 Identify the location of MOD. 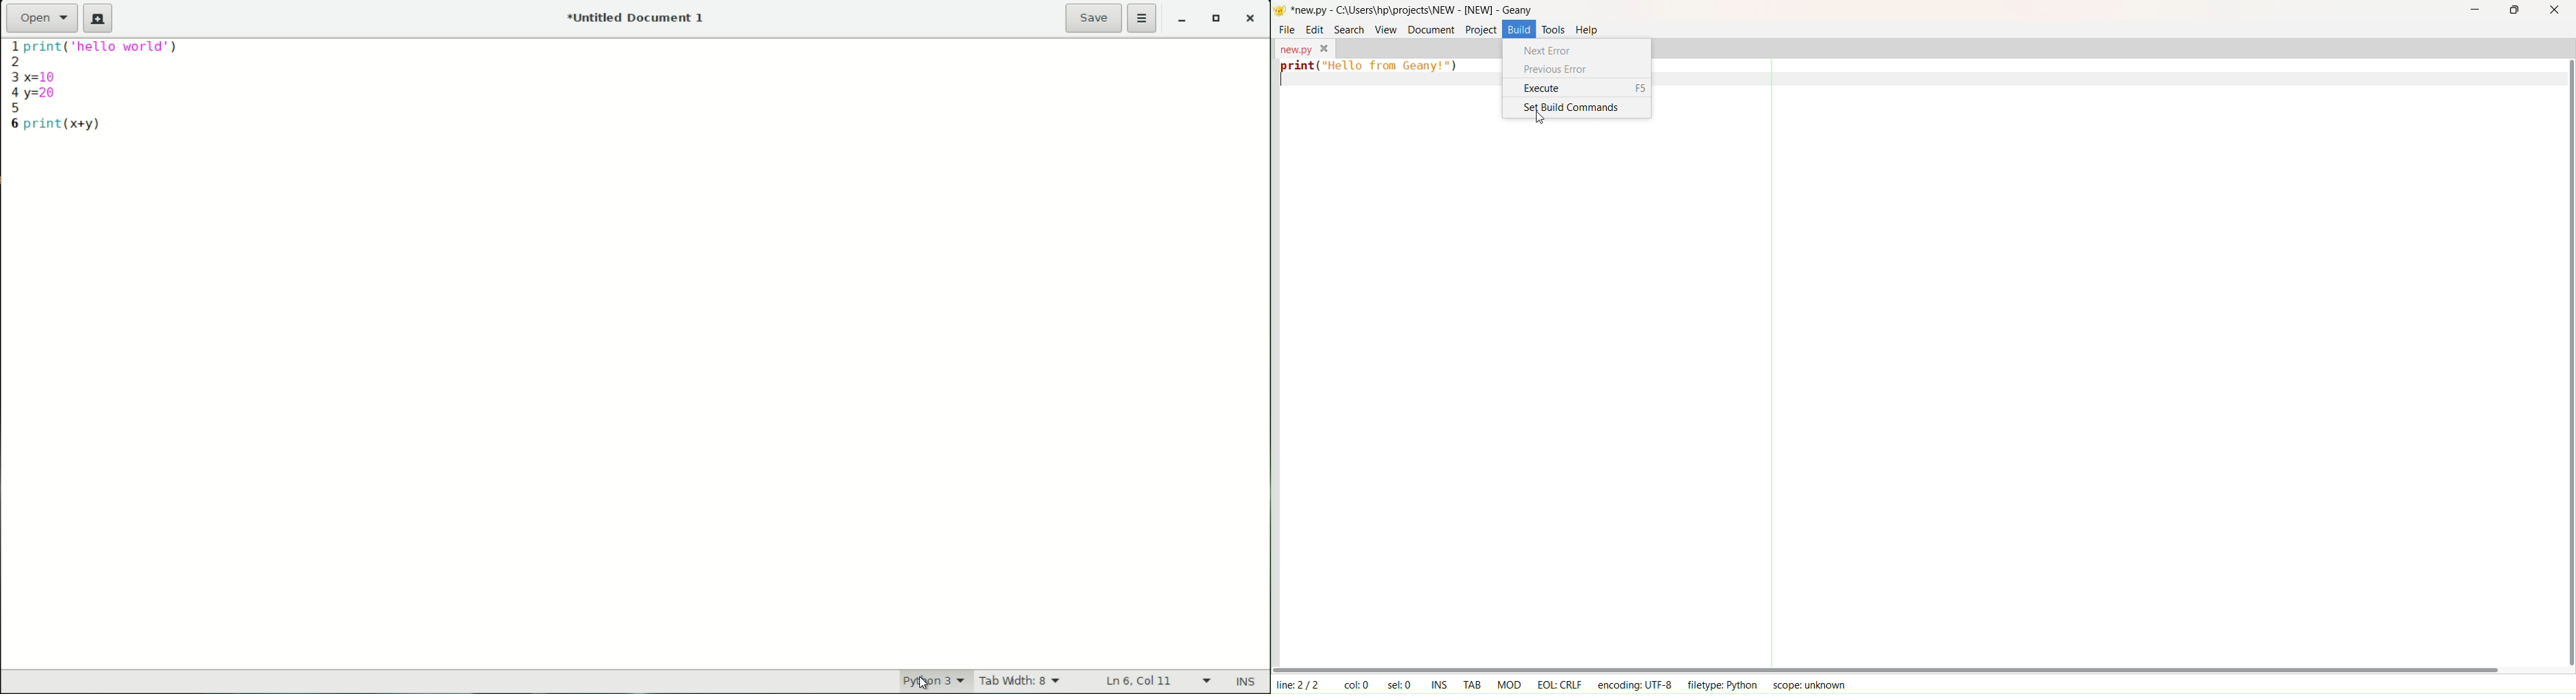
(1509, 683).